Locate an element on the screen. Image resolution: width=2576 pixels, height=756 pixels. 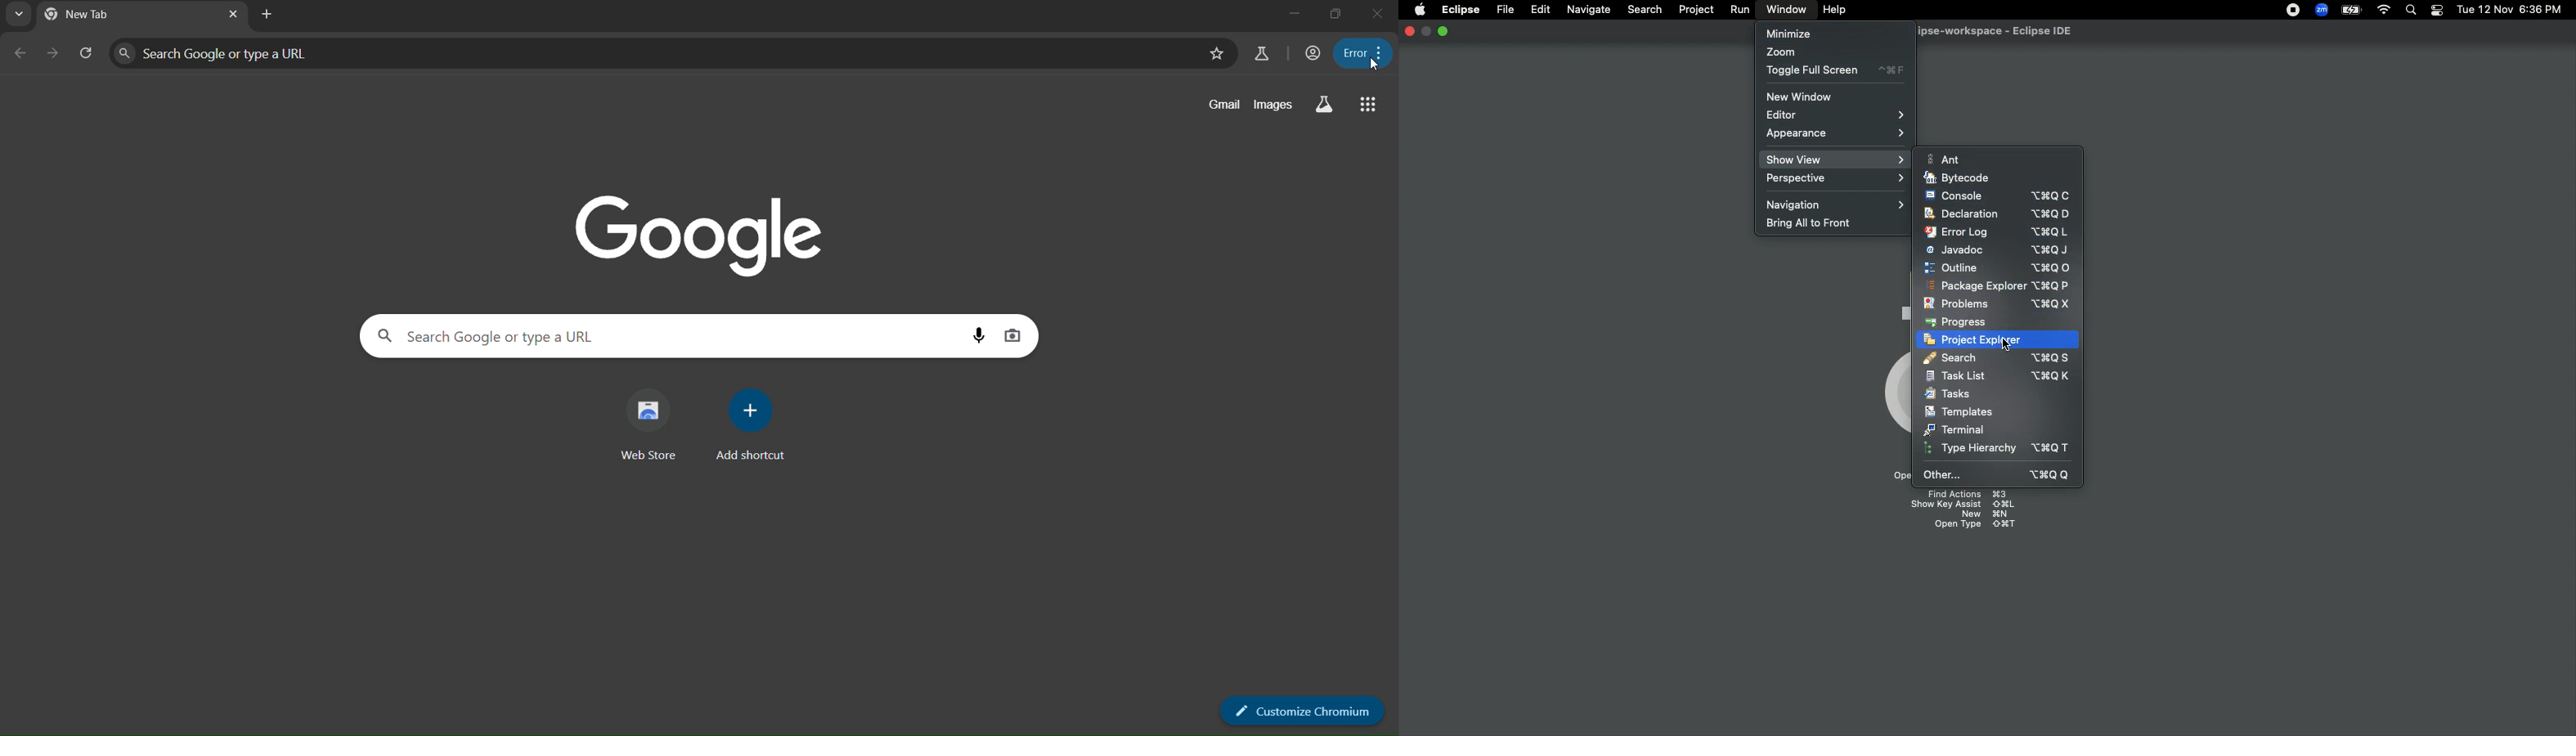
File is located at coordinates (1504, 10).